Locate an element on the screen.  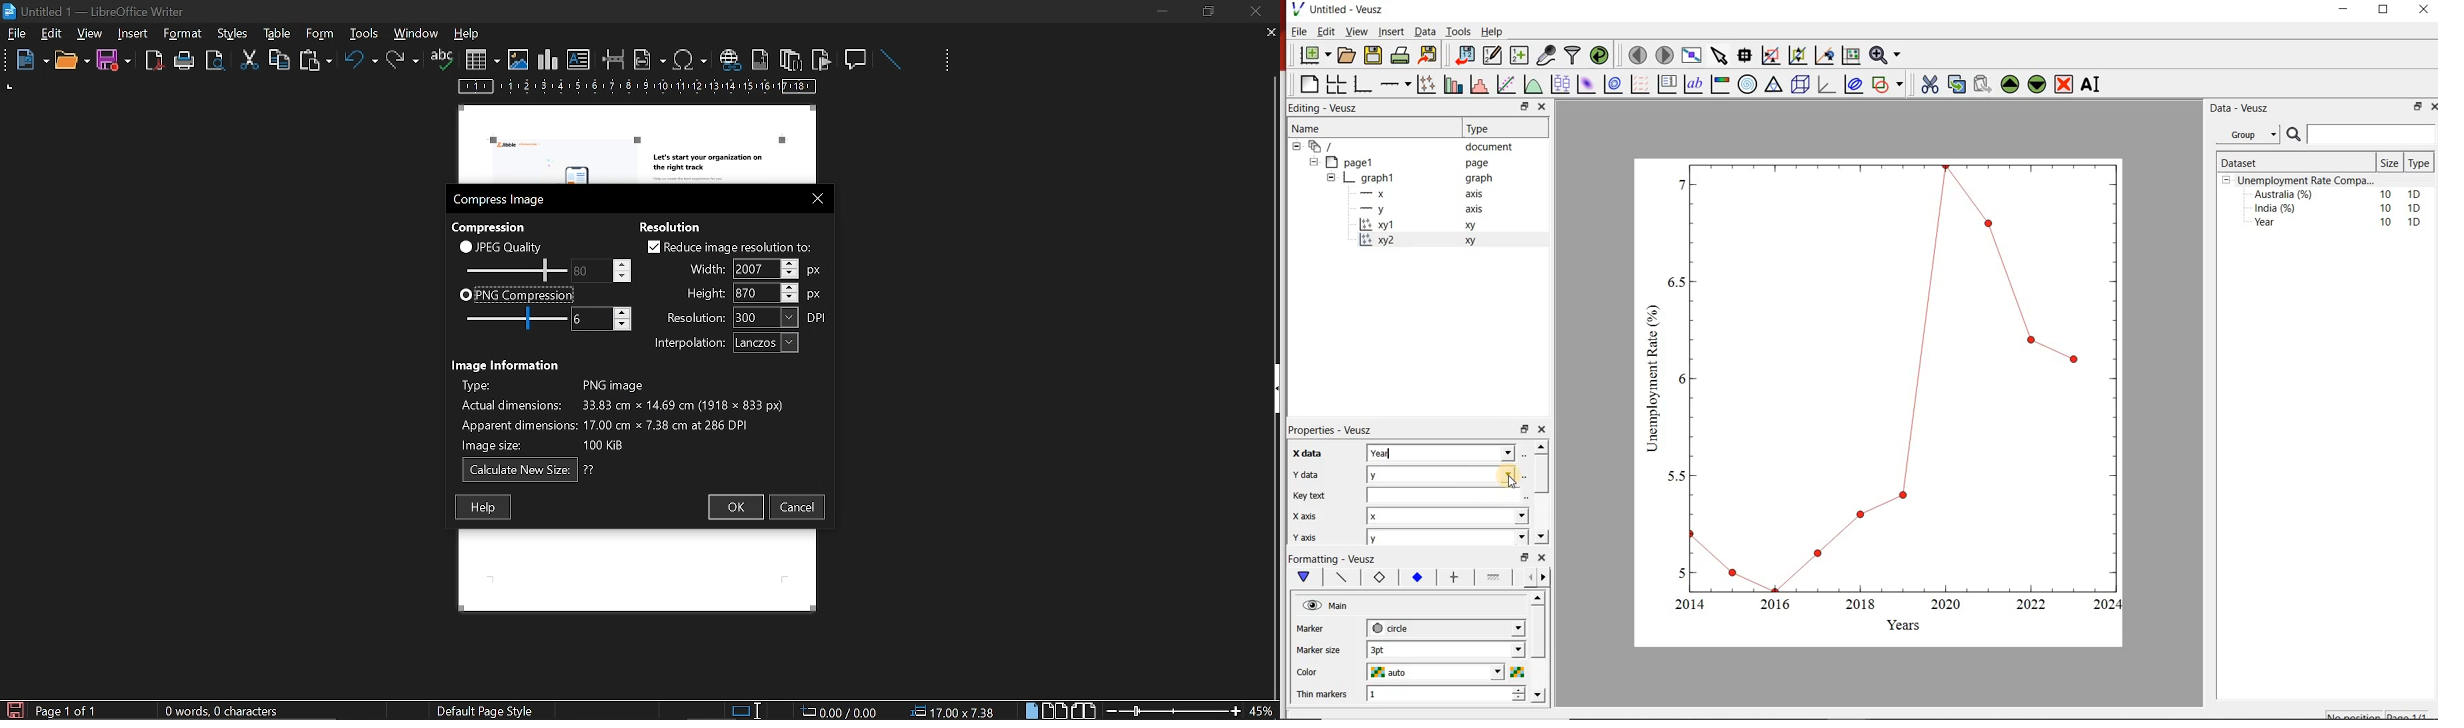
current window is located at coordinates (97, 10).